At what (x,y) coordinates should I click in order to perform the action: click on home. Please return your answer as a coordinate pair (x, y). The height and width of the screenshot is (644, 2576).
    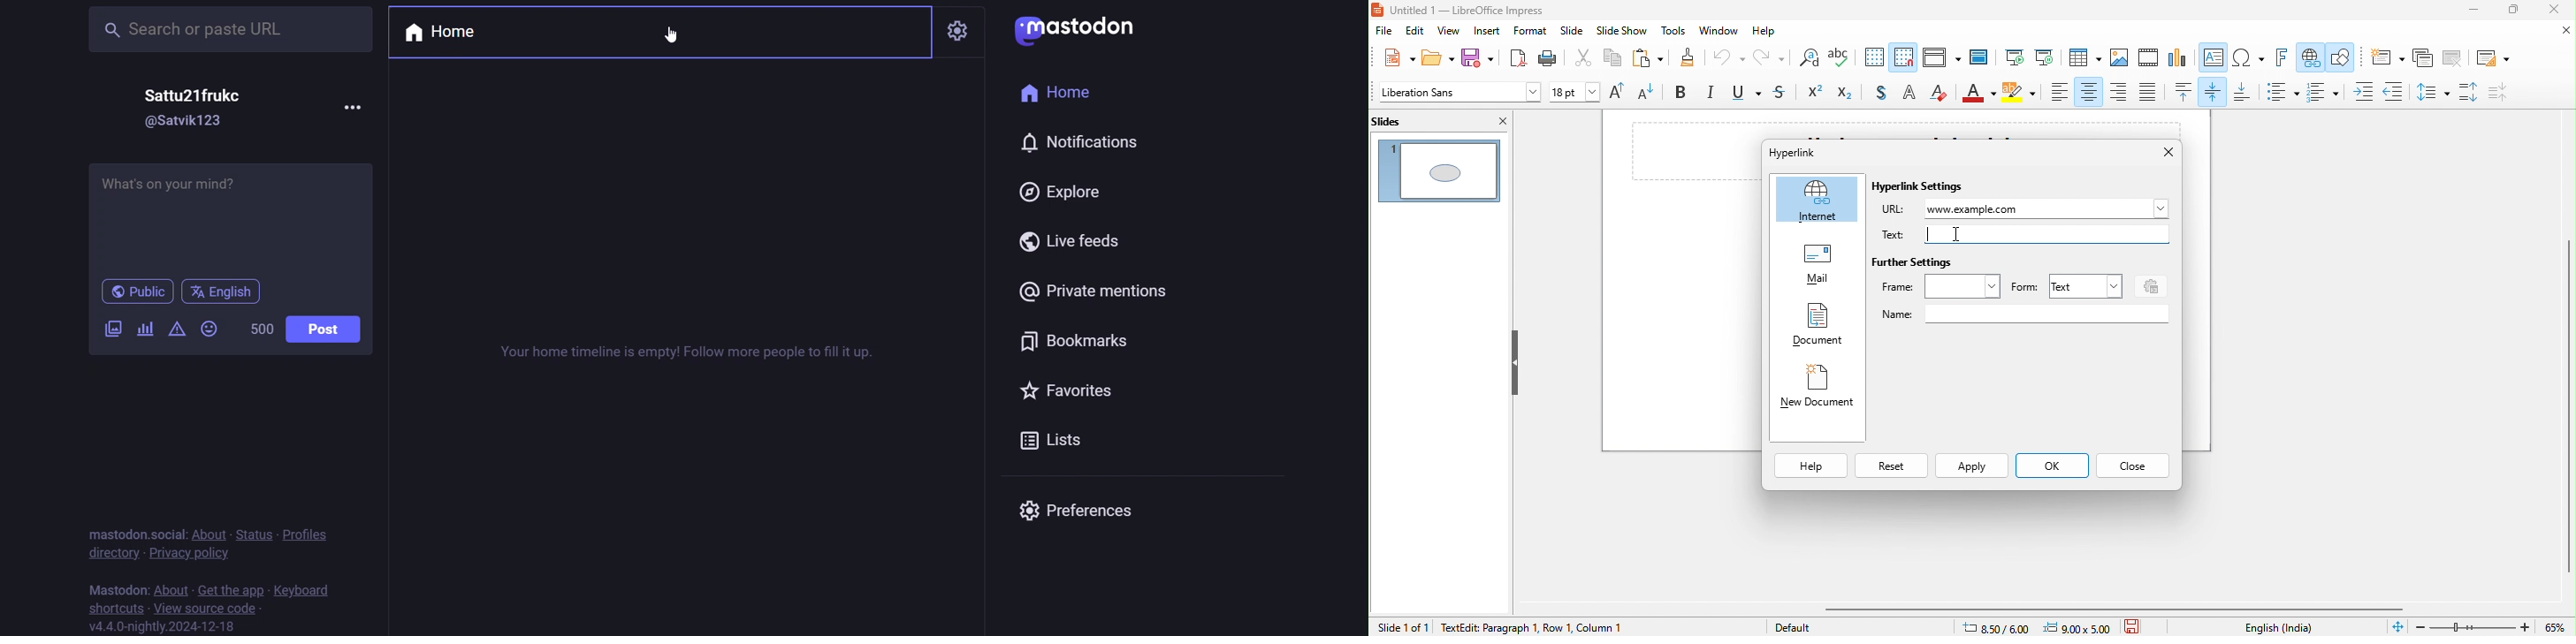
    Looking at the image, I should click on (445, 31).